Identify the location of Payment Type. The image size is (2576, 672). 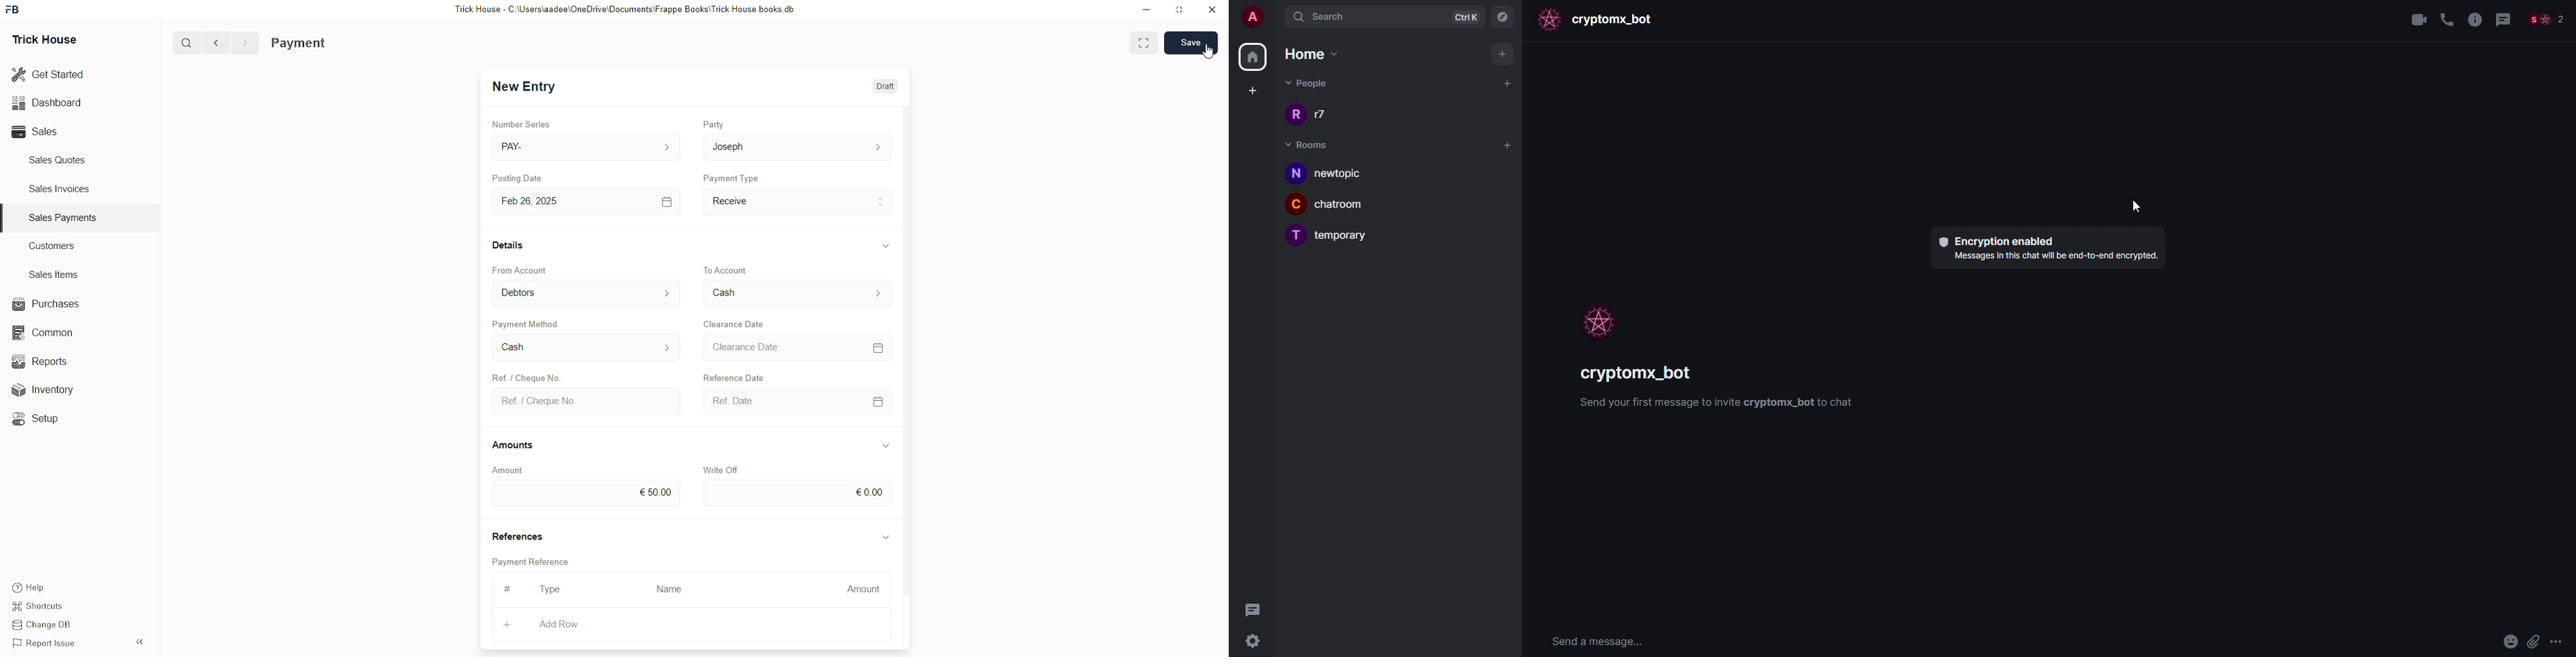
(798, 202).